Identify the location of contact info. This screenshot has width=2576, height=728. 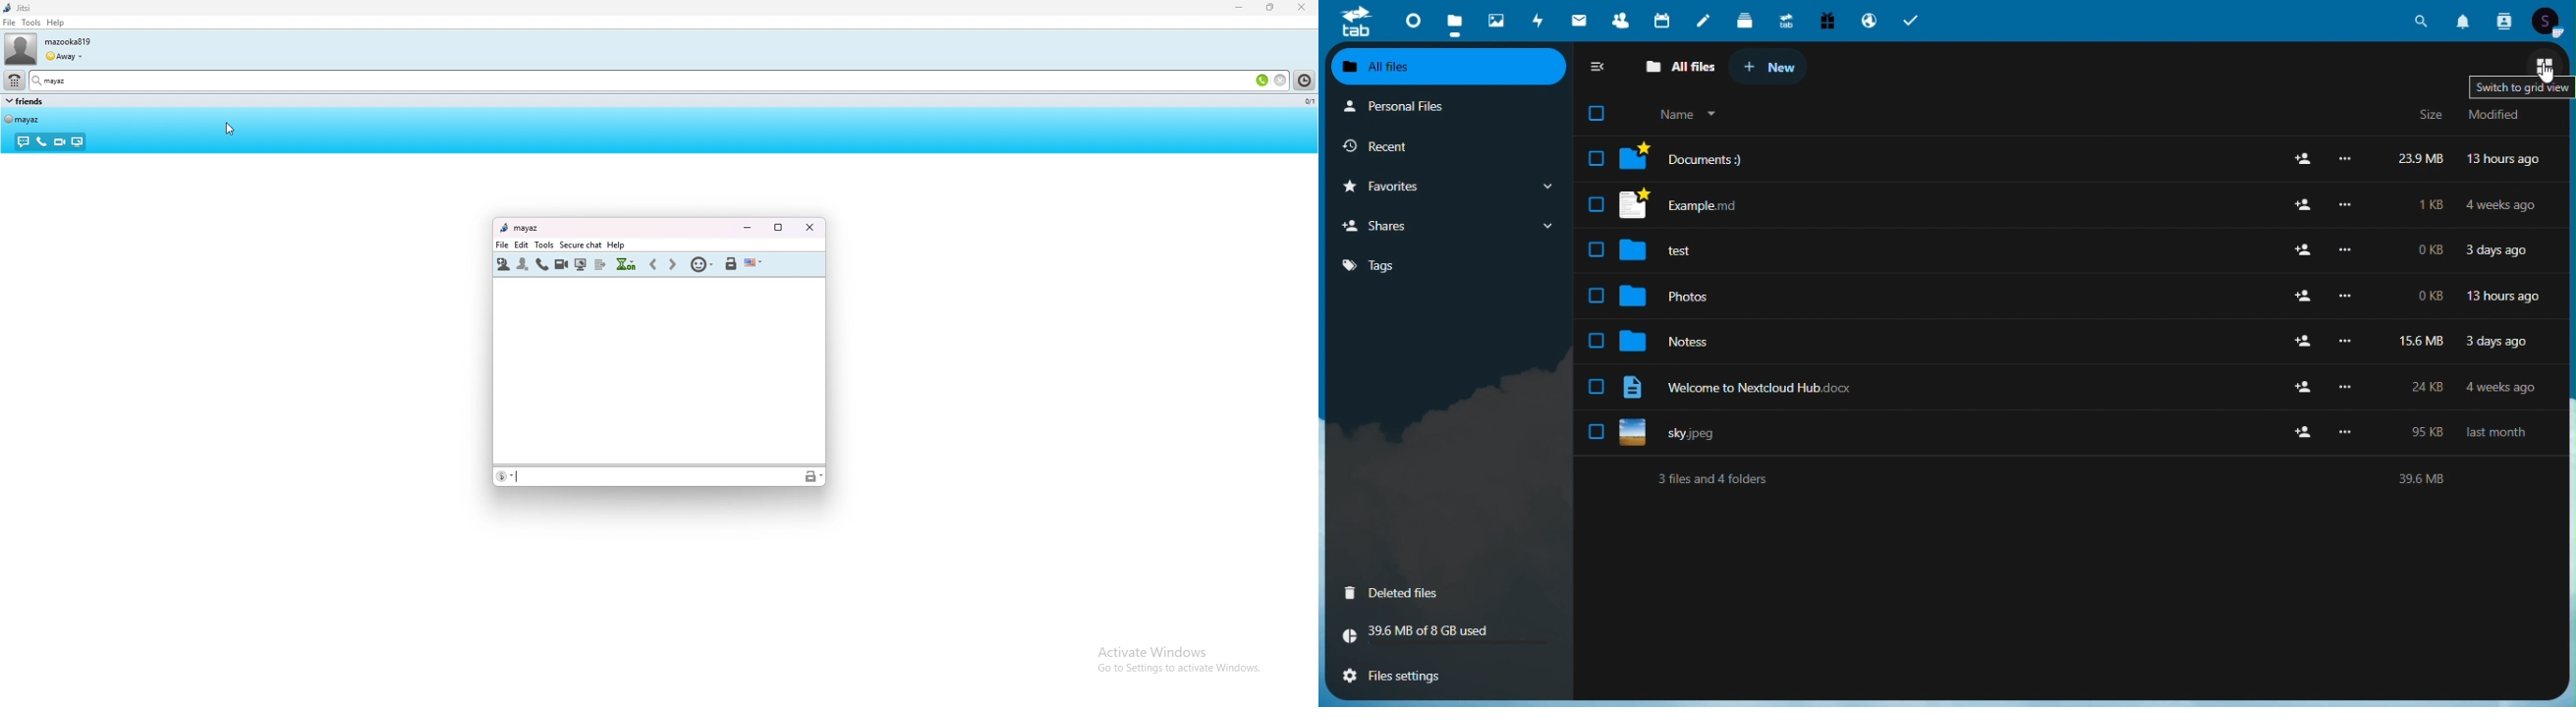
(506, 477).